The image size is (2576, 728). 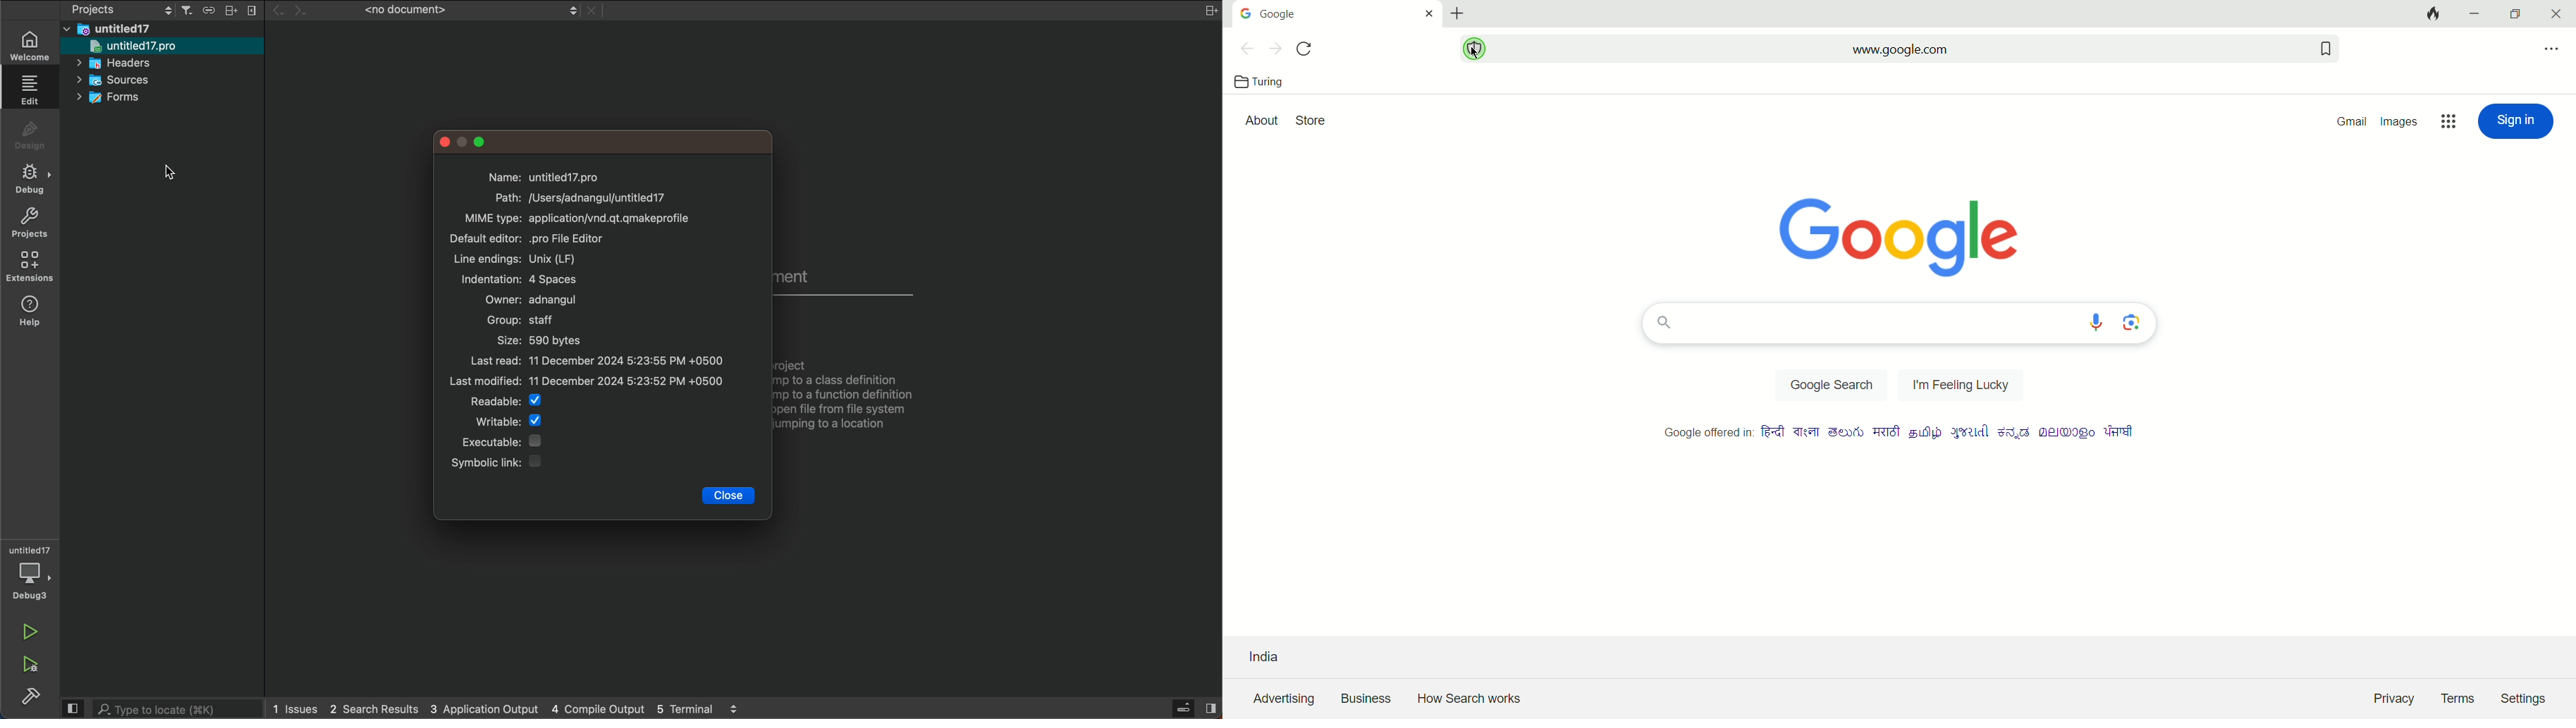 I want to click on language, so click(x=2068, y=430).